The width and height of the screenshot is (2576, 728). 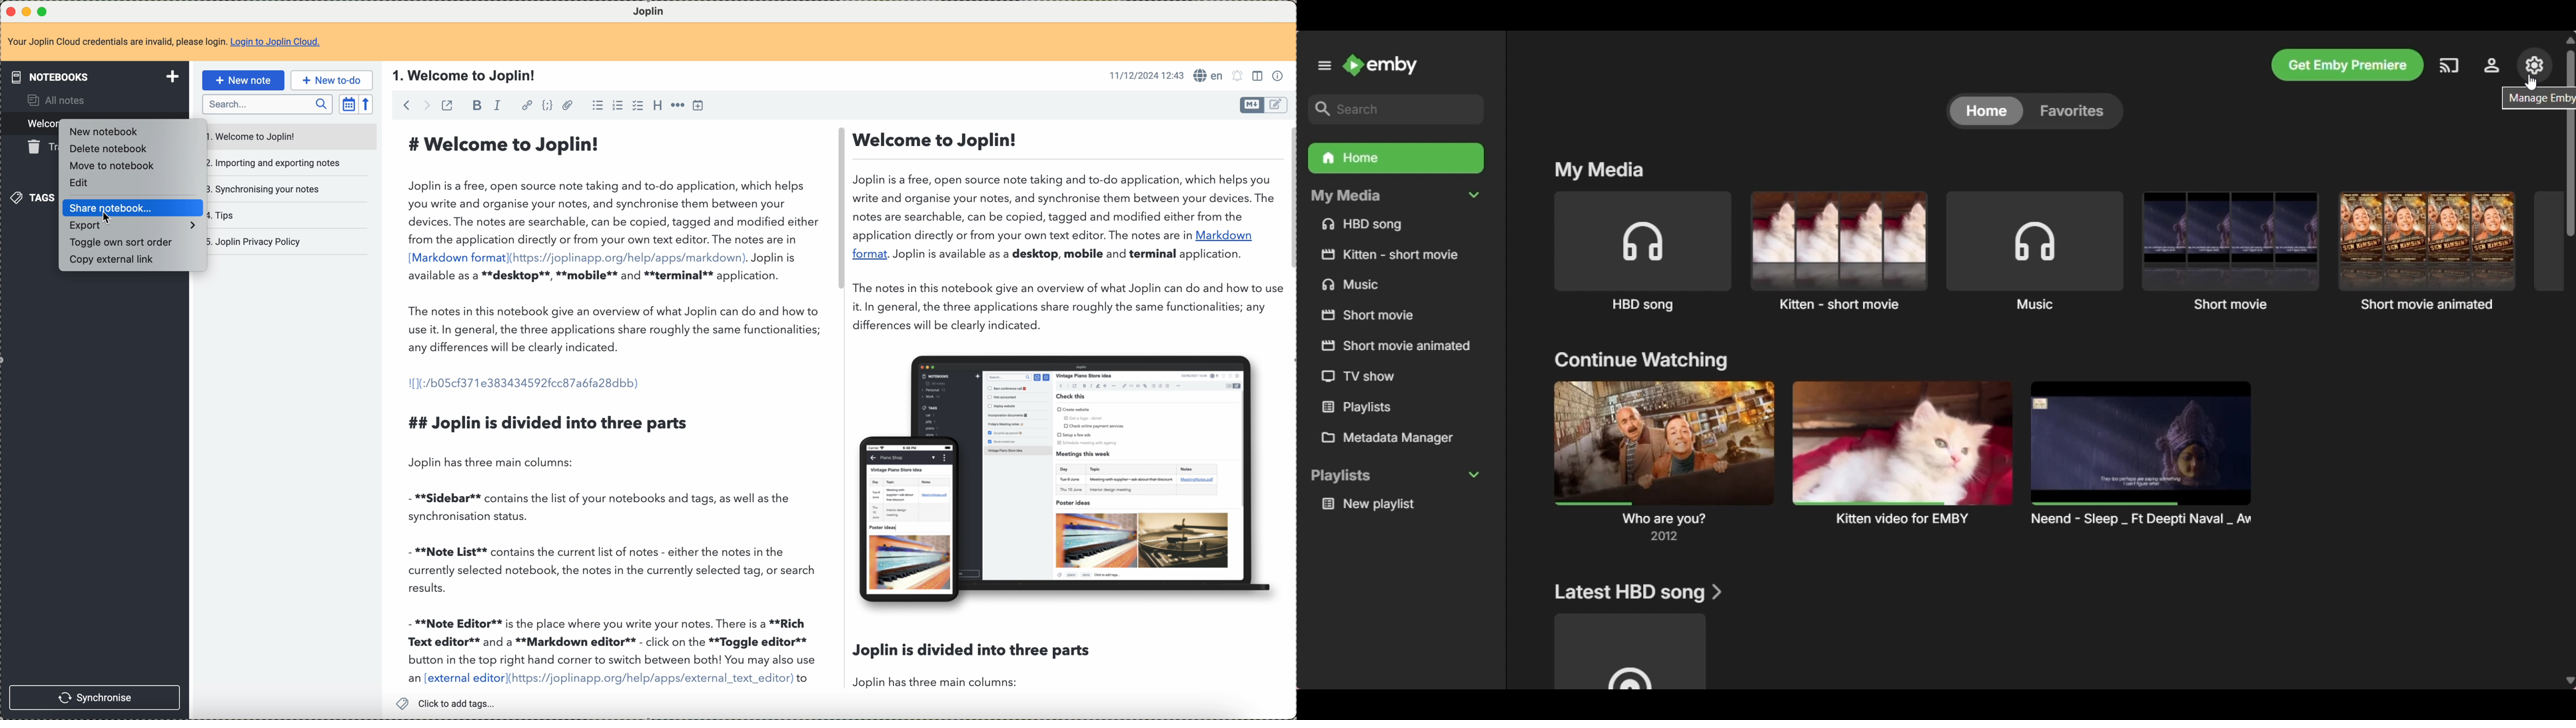 I want to click on .
Welcome to Joplin!
Joplin is a free, open source note taking and to-do application, which helps you
write and organise your notes, and synchronise them between your devices. The
notes are searchable, can be copied, tagged and modified either from the
application directly or from your own text editor. The notes are in Markdown
format. Joplin is available as a desktop, mobile and terminal application.
The notes in this notebook give an overview of what Joplin can do and how to us
it. In general, the three applications share roughly the same functionalities; any
differences will be clearly indicated., so click(x=1064, y=229).